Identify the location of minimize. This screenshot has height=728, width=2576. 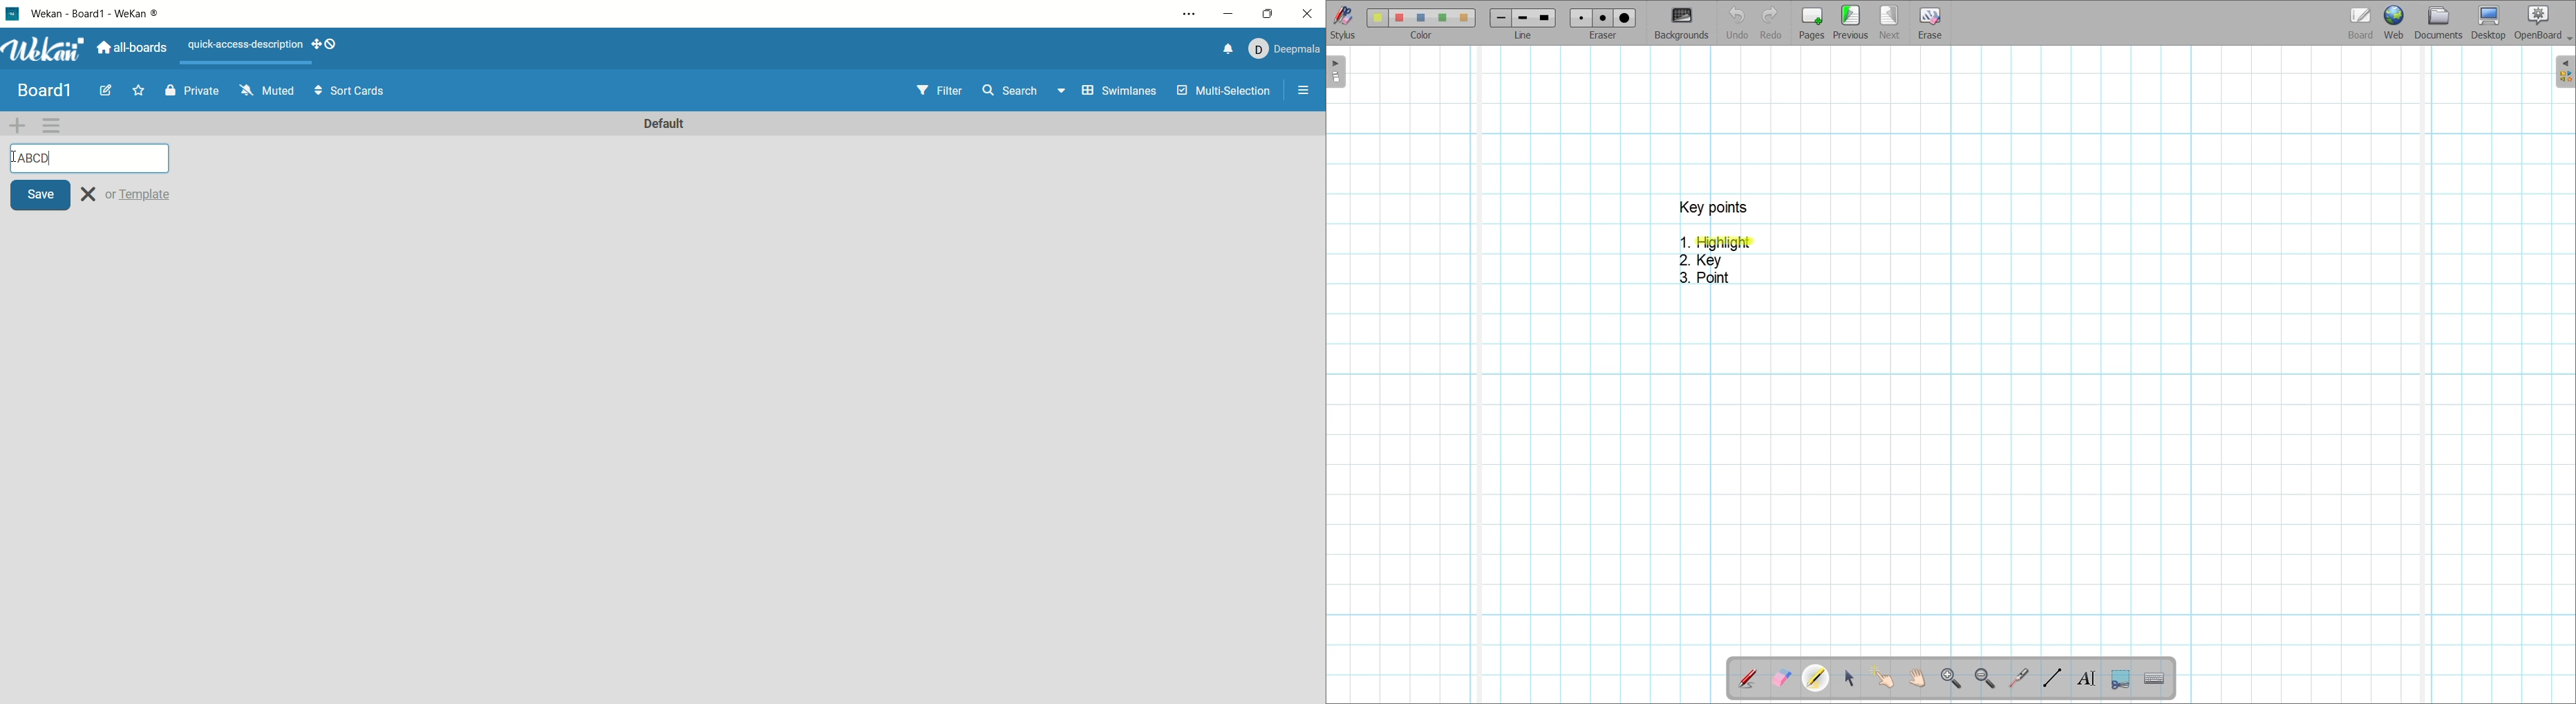
(1230, 15).